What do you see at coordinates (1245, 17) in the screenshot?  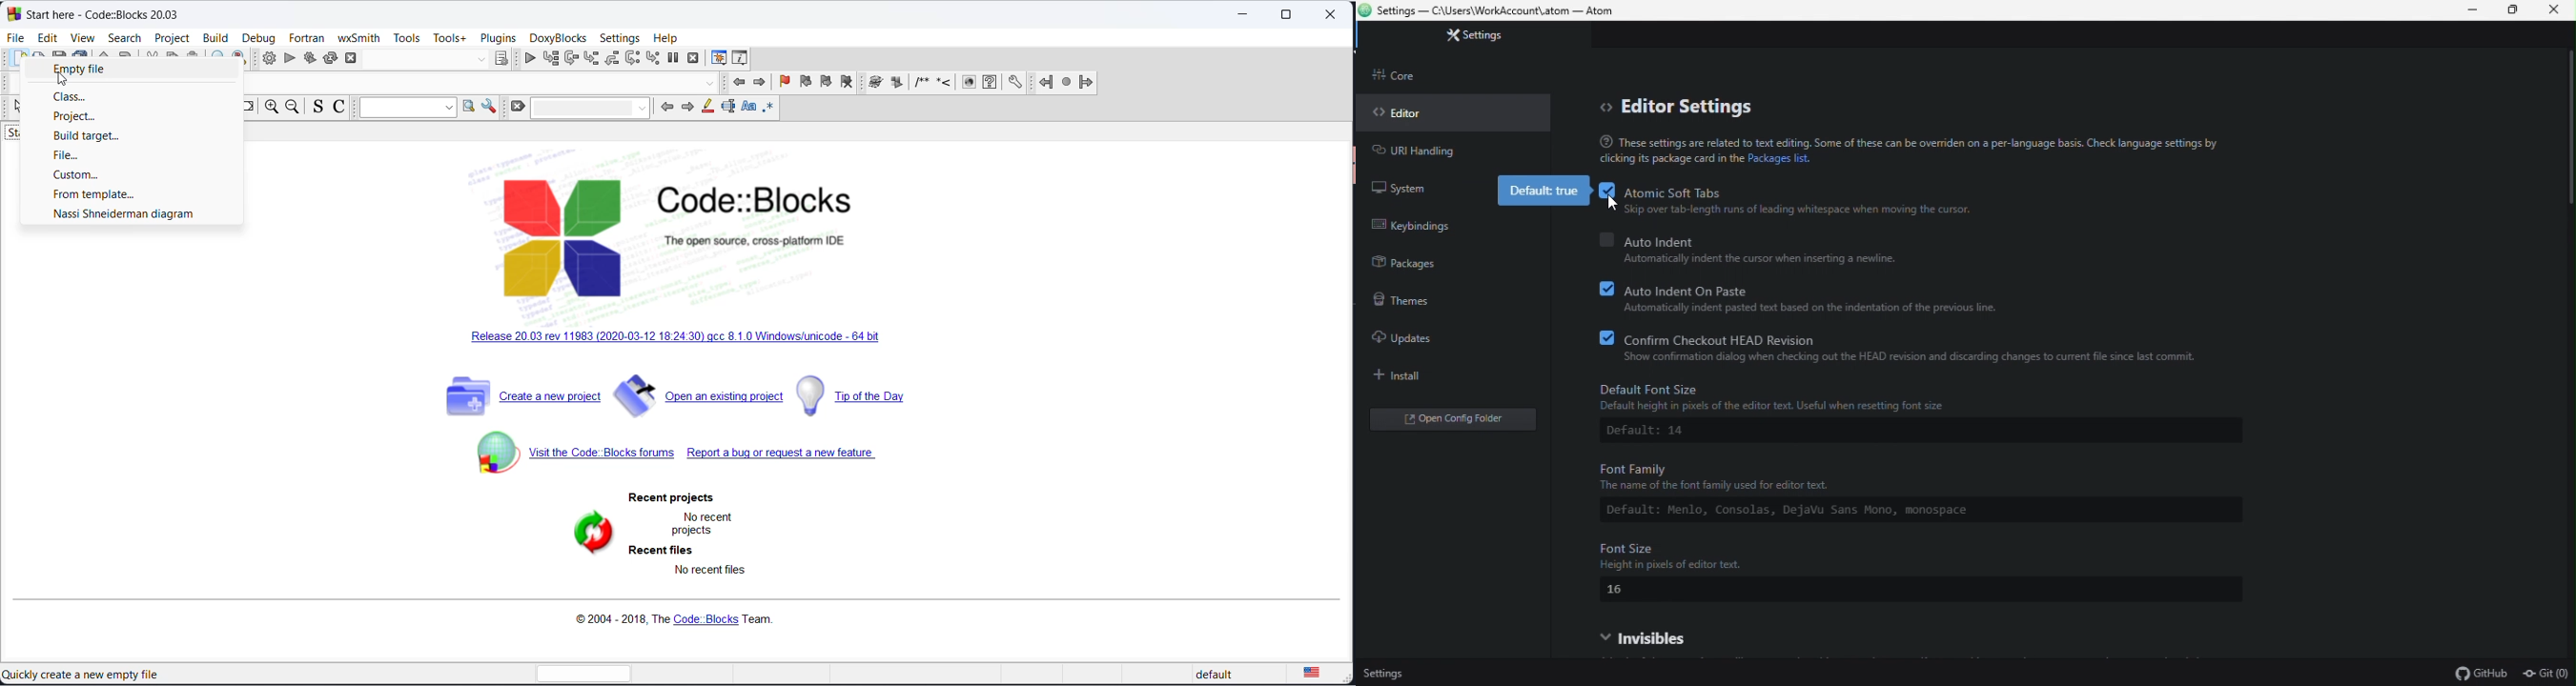 I see `minimize` at bounding box center [1245, 17].